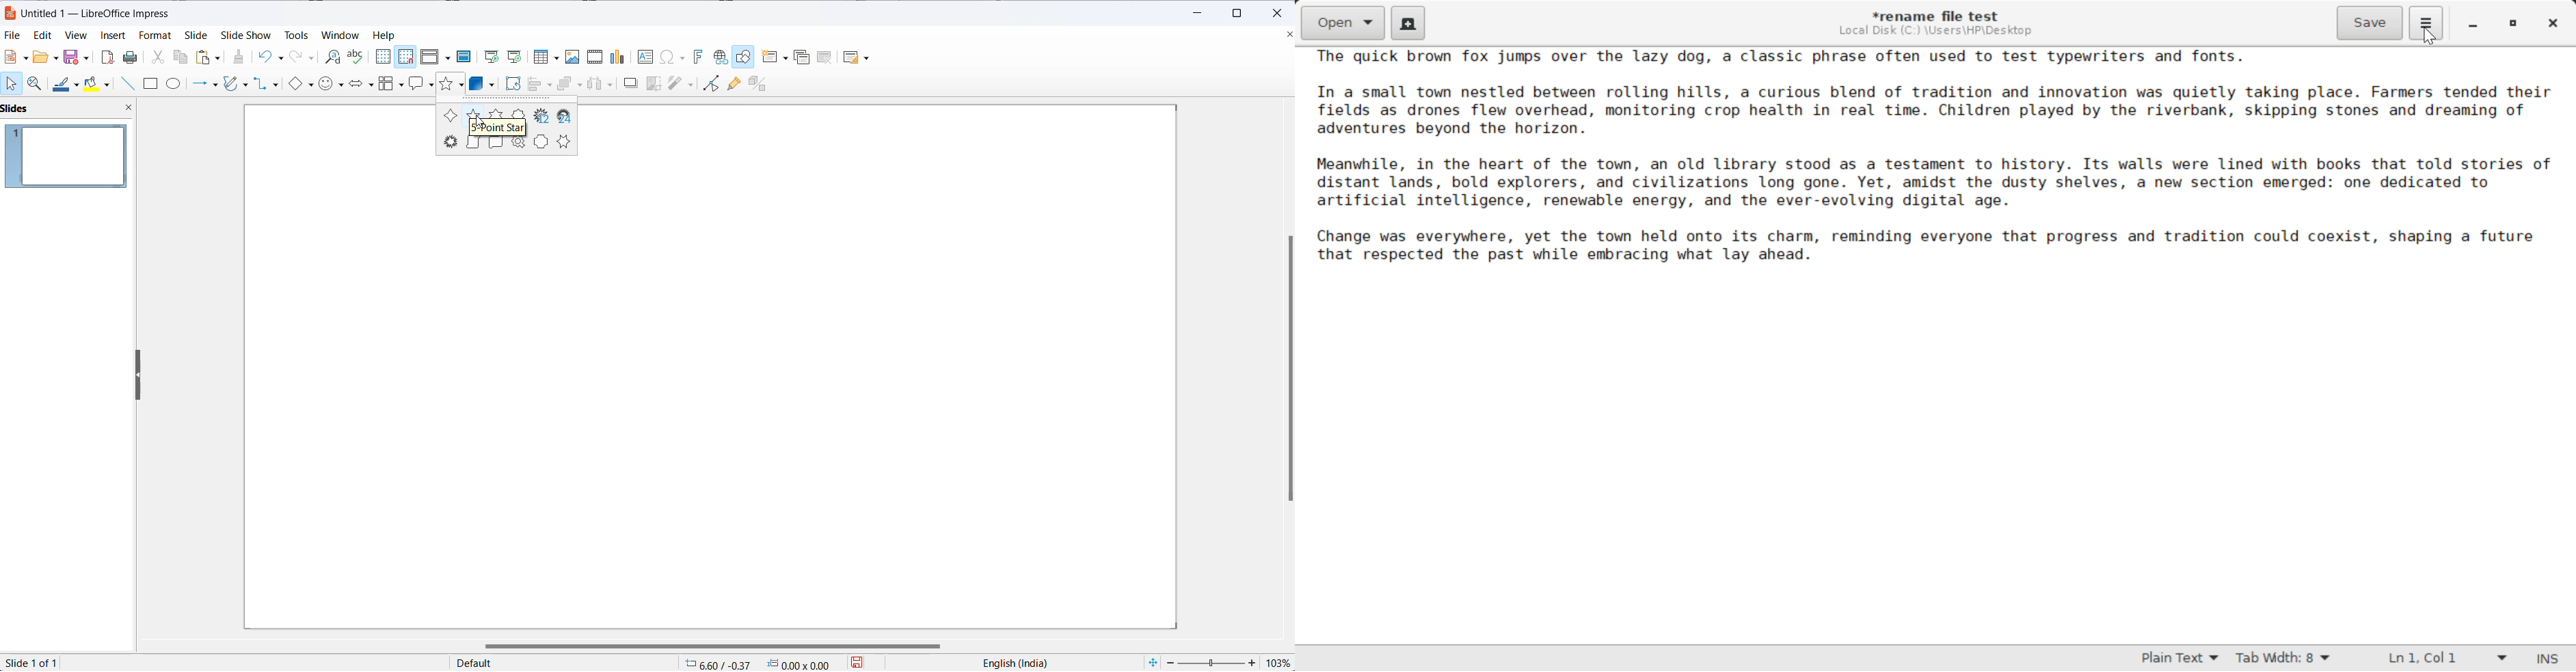 The image size is (2576, 672). Describe the element at coordinates (1287, 36) in the screenshot. I see `close document` at that location.